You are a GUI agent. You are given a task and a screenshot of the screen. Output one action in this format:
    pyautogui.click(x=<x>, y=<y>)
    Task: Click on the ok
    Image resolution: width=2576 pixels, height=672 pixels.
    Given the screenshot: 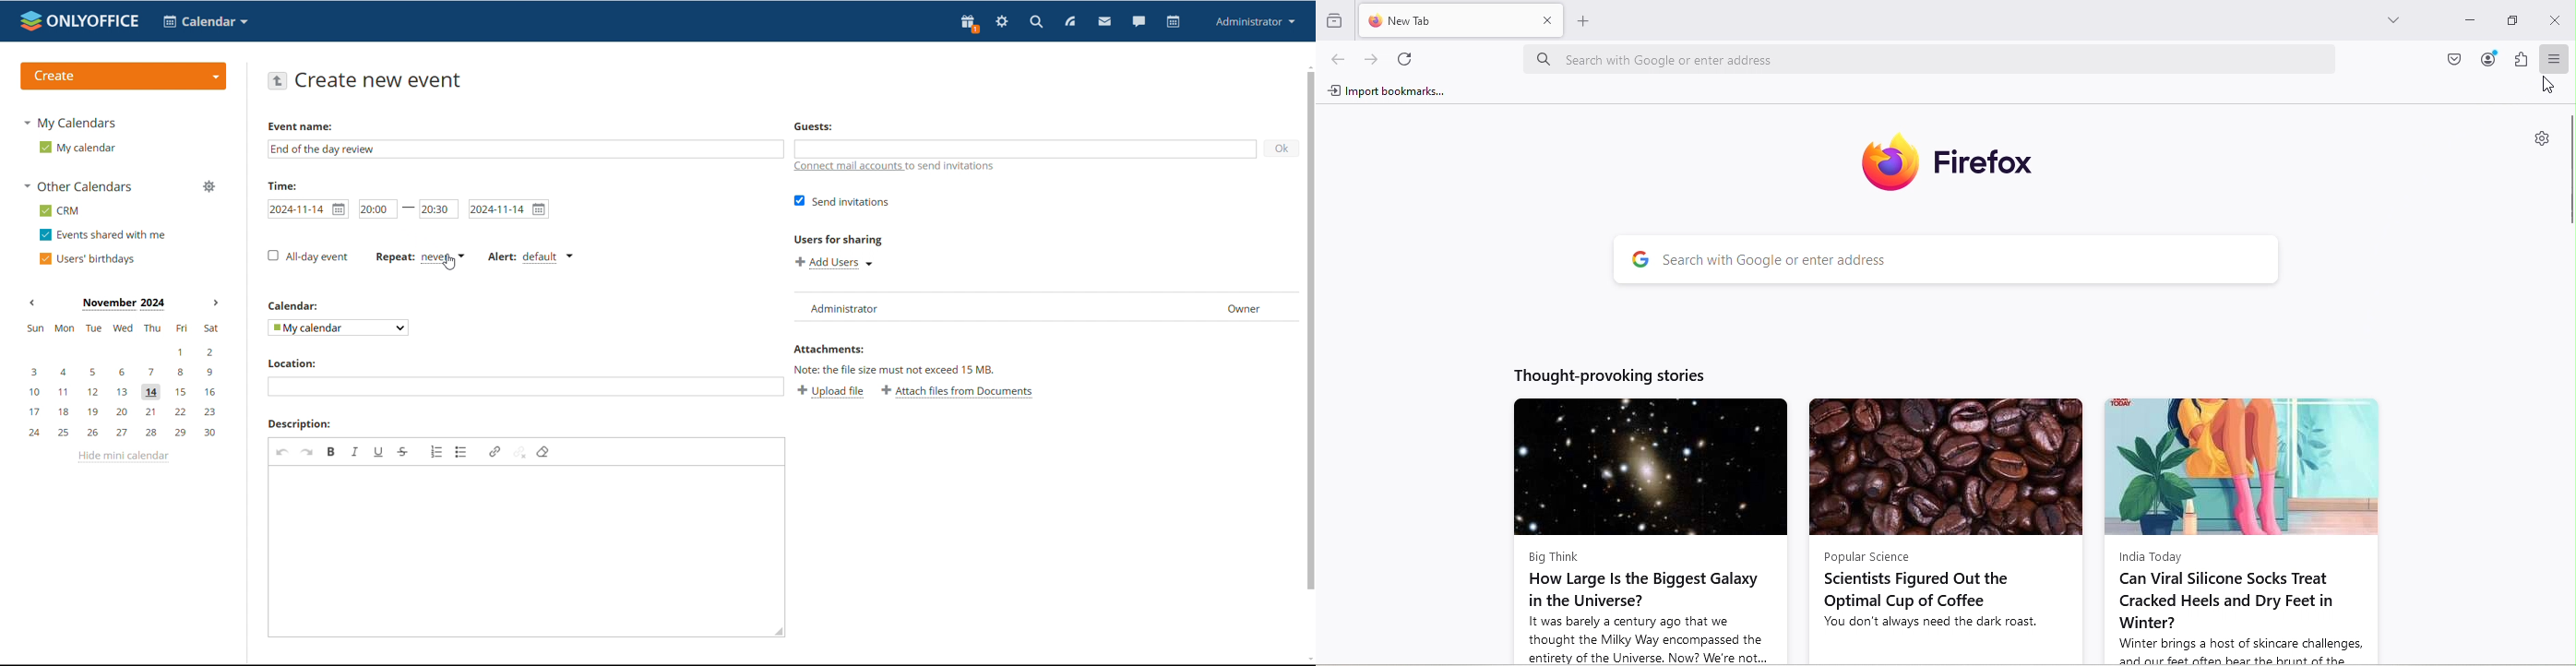 What is the action you would take?
    pyautogui.click(x=1281, y=148)
    